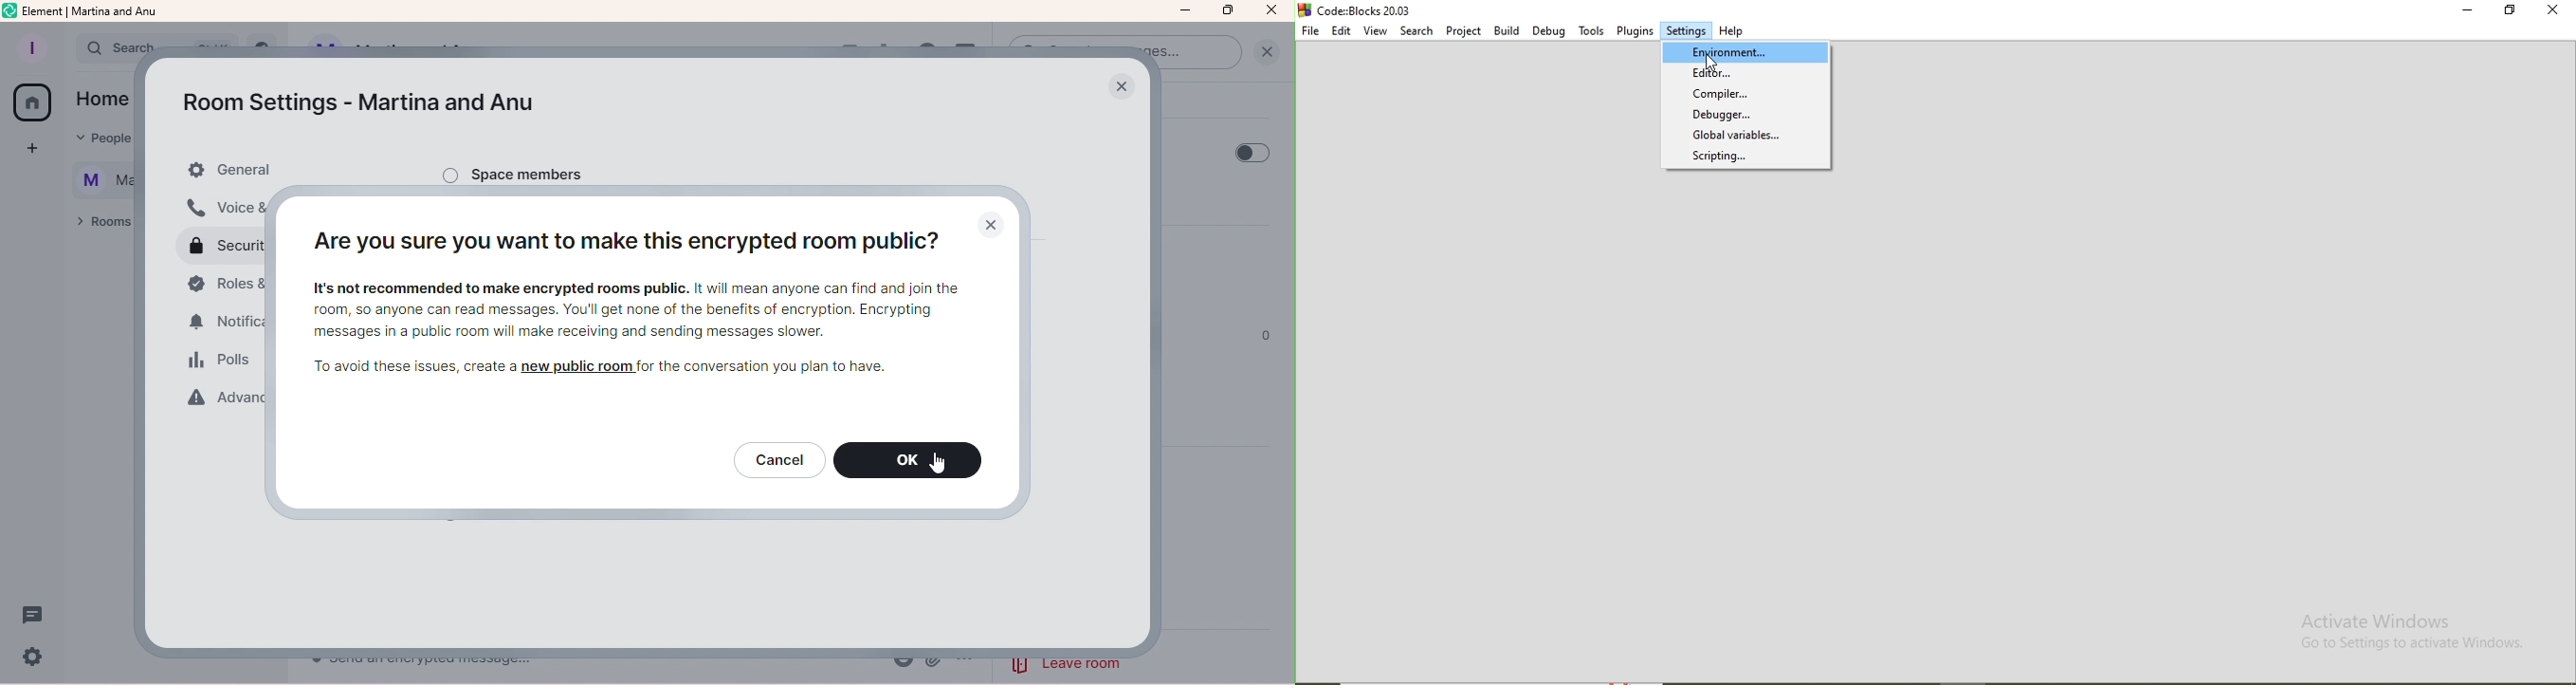 Image resolution: width=2576 pixels, height=700 pixels. I want to click on File, so click(1311, 30).